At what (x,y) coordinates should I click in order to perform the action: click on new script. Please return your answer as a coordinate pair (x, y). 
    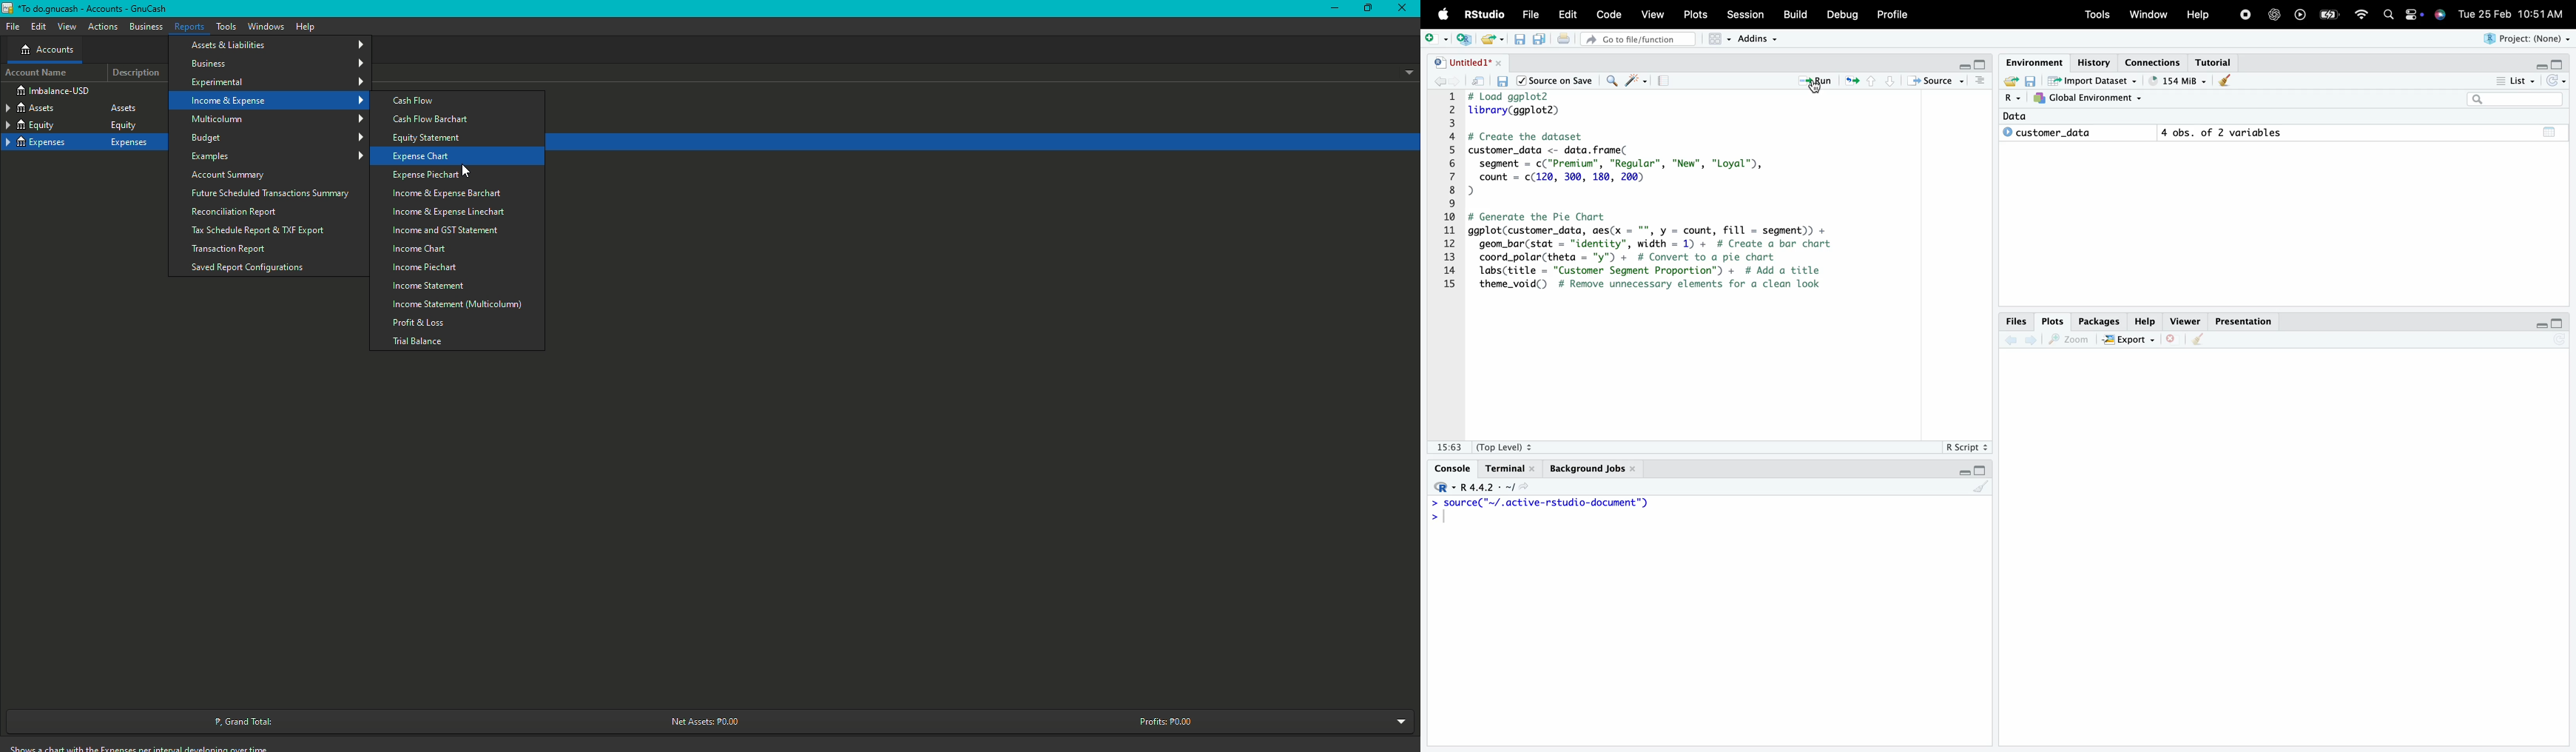
    Looking at the image, I should click on (1466, 39).